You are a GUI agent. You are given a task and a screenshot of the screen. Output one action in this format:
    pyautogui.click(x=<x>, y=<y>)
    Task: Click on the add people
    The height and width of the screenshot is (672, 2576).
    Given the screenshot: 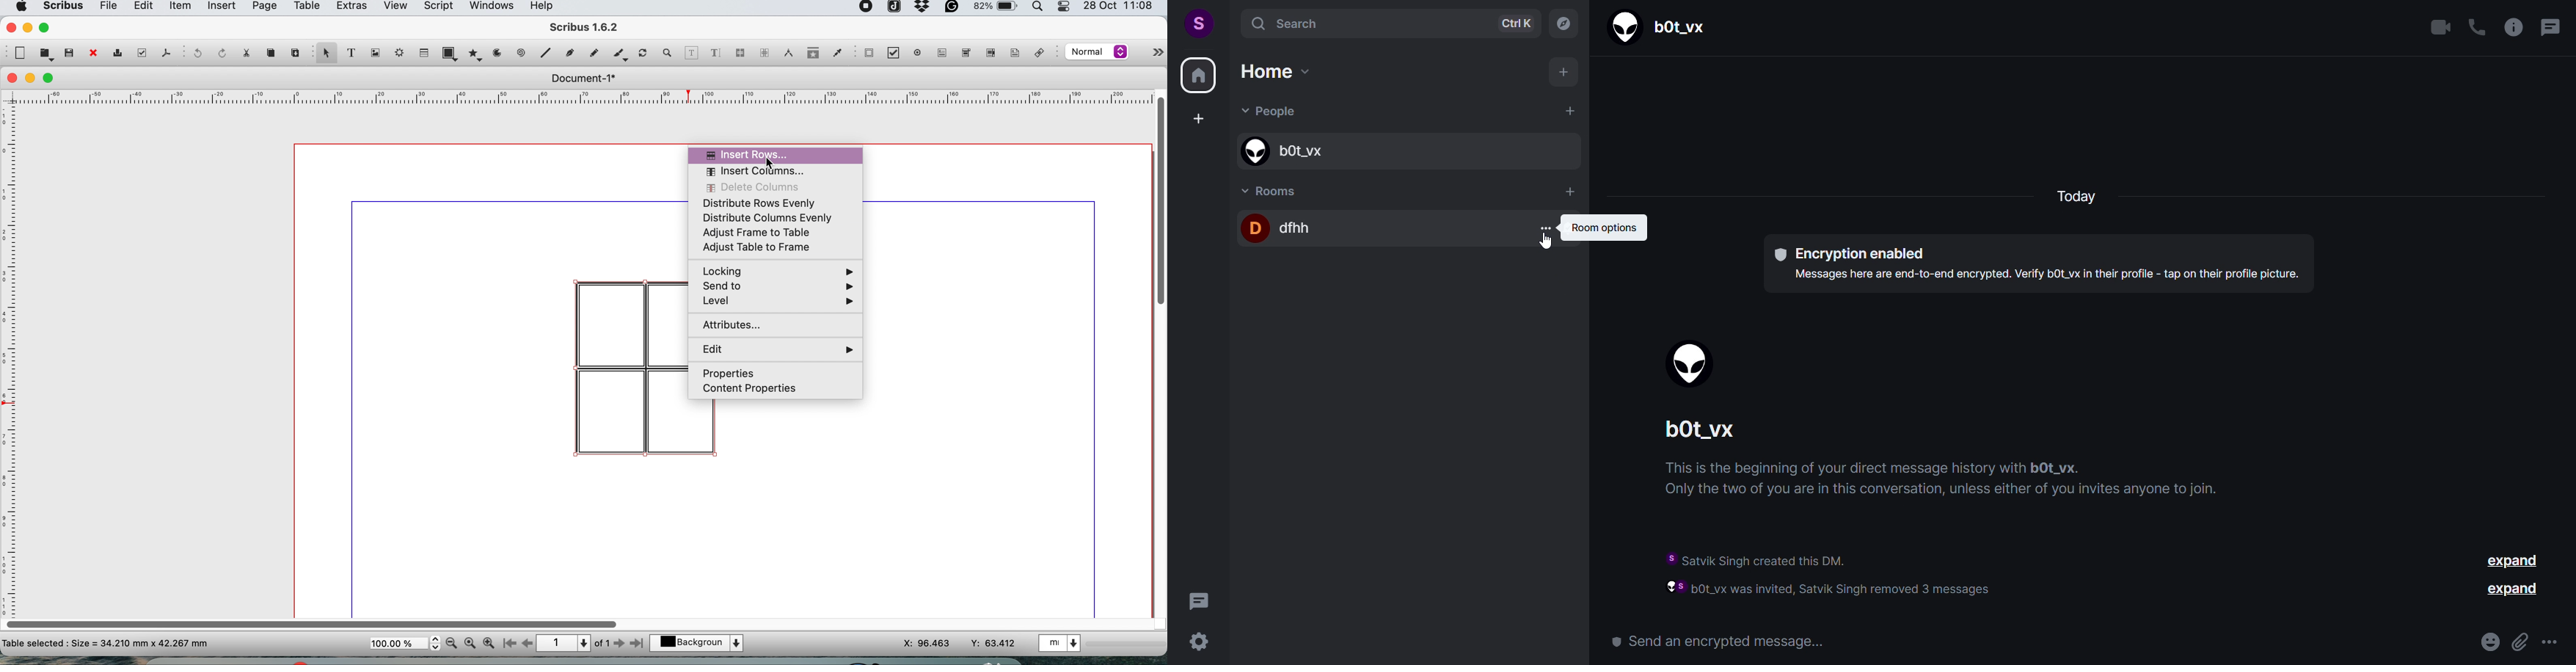 What is the action you would take?
    pyautogui.click(x=1568, y=111)
    